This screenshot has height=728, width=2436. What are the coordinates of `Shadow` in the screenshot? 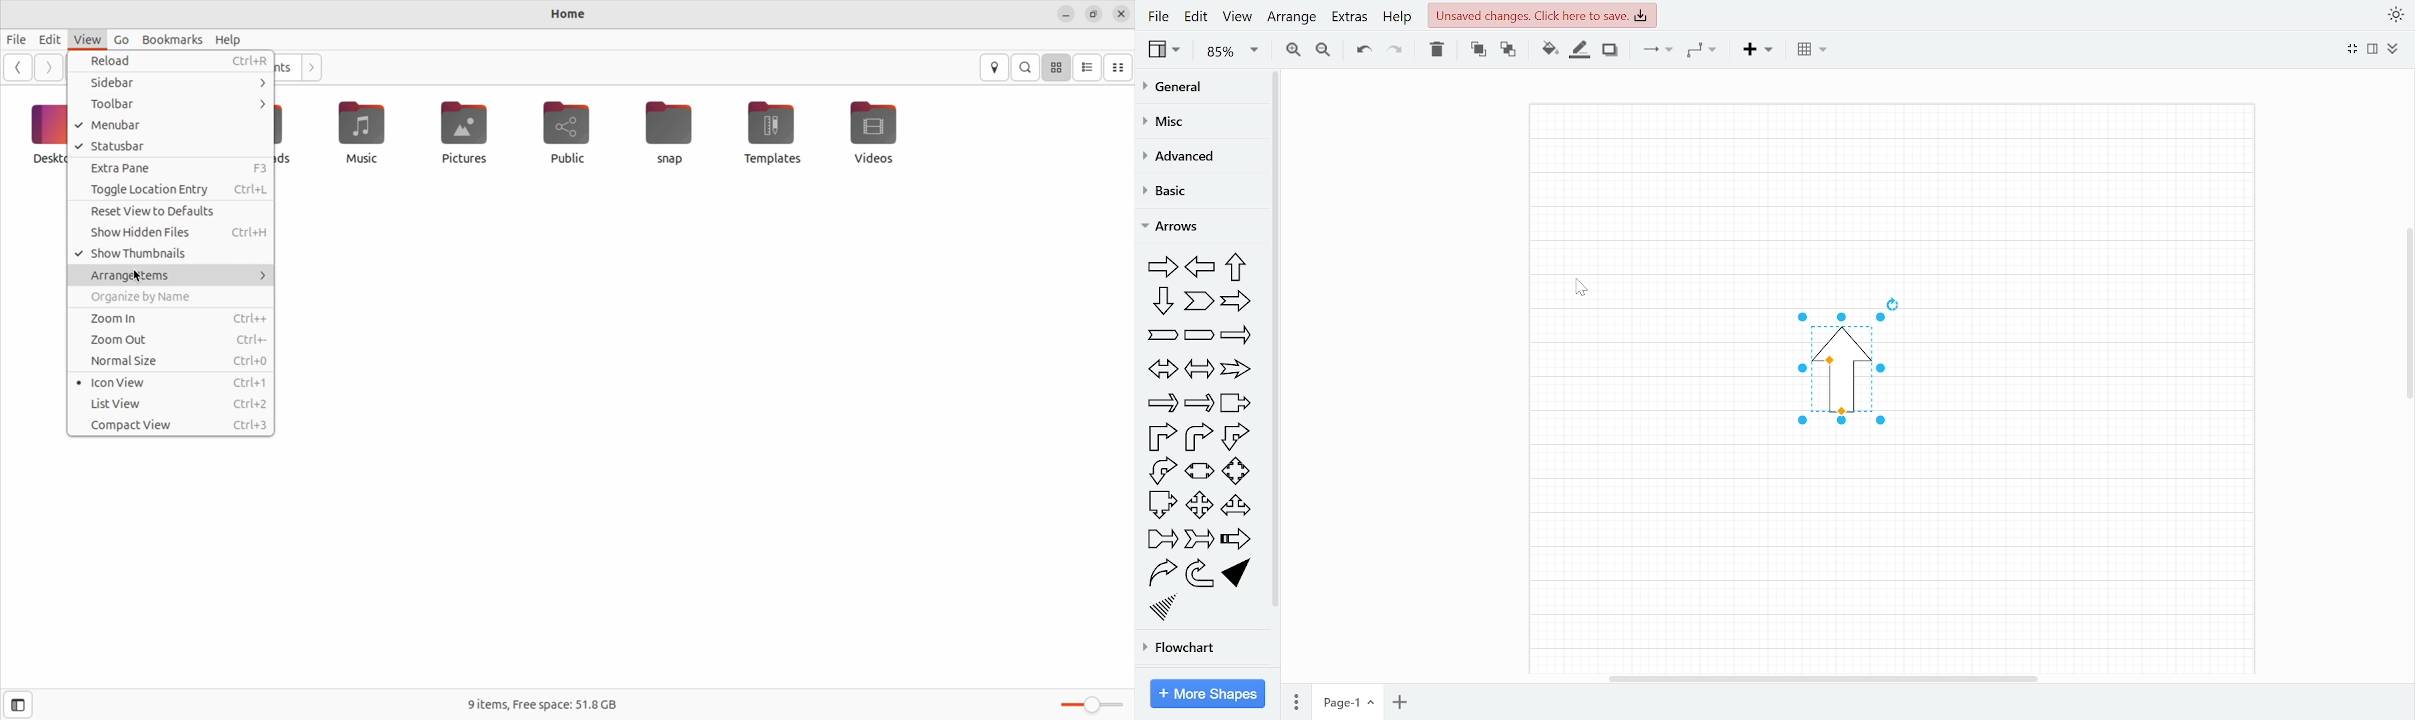 It's located at (1610, 50).